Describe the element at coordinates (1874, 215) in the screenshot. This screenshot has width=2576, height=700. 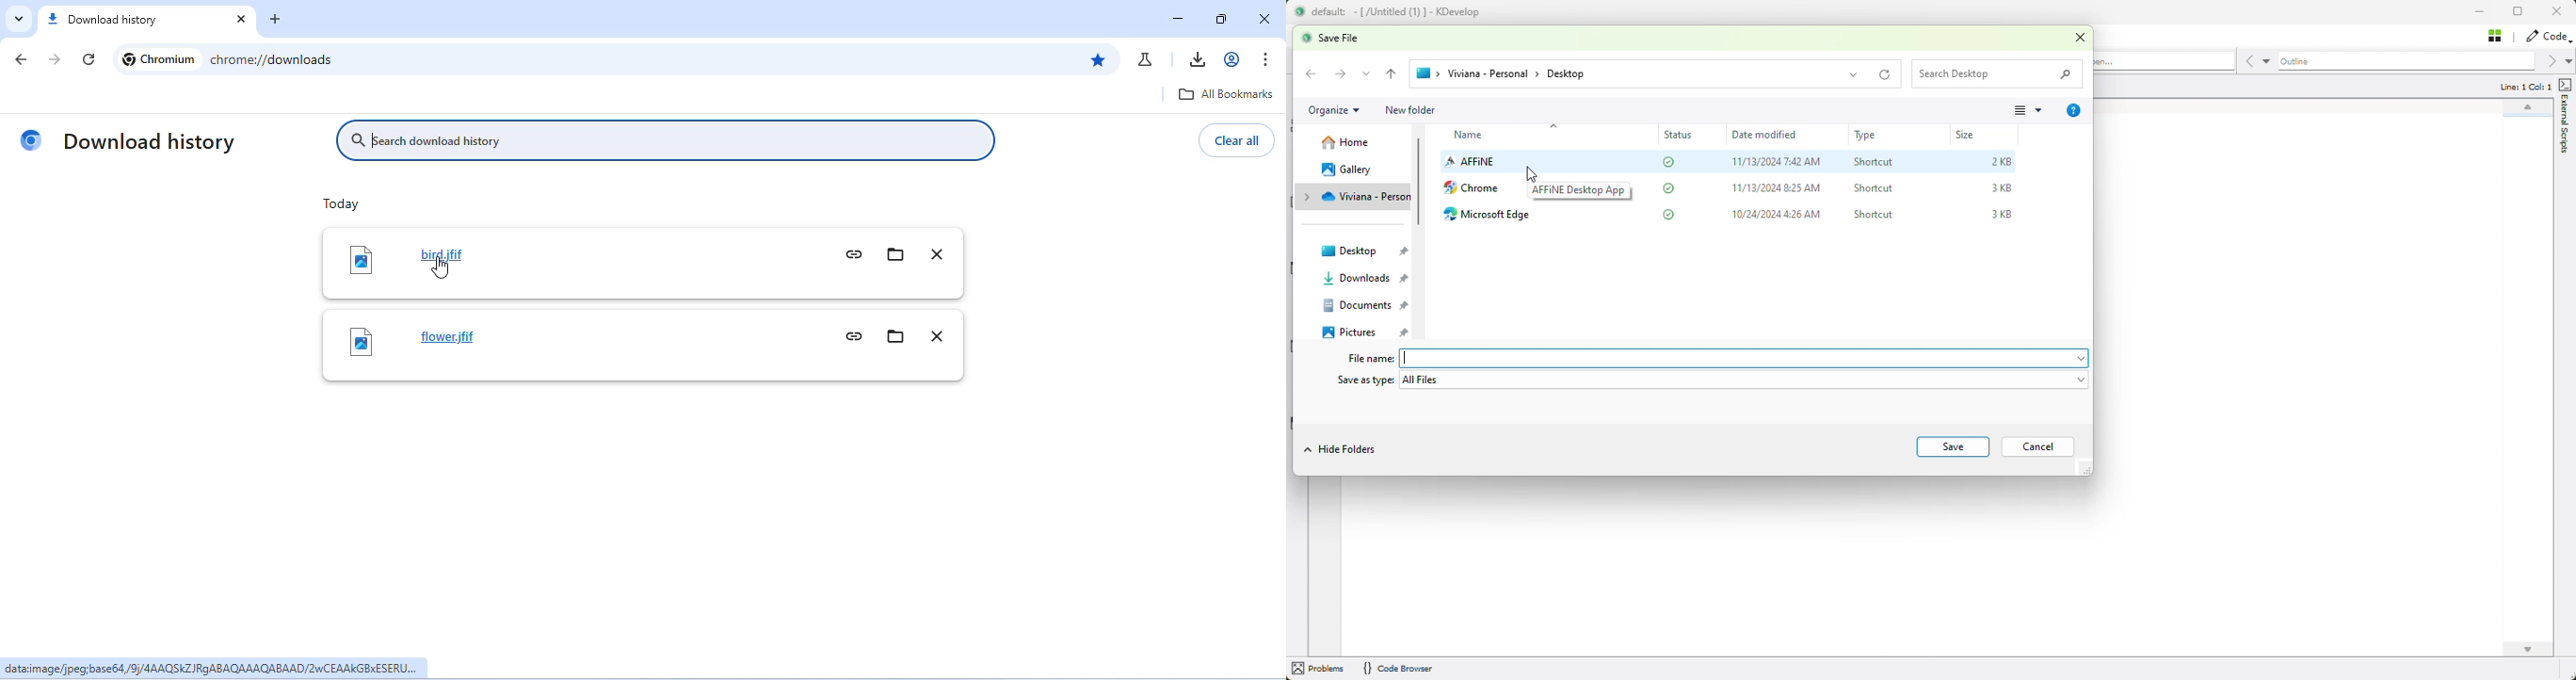
I see `shortcut` at that location.